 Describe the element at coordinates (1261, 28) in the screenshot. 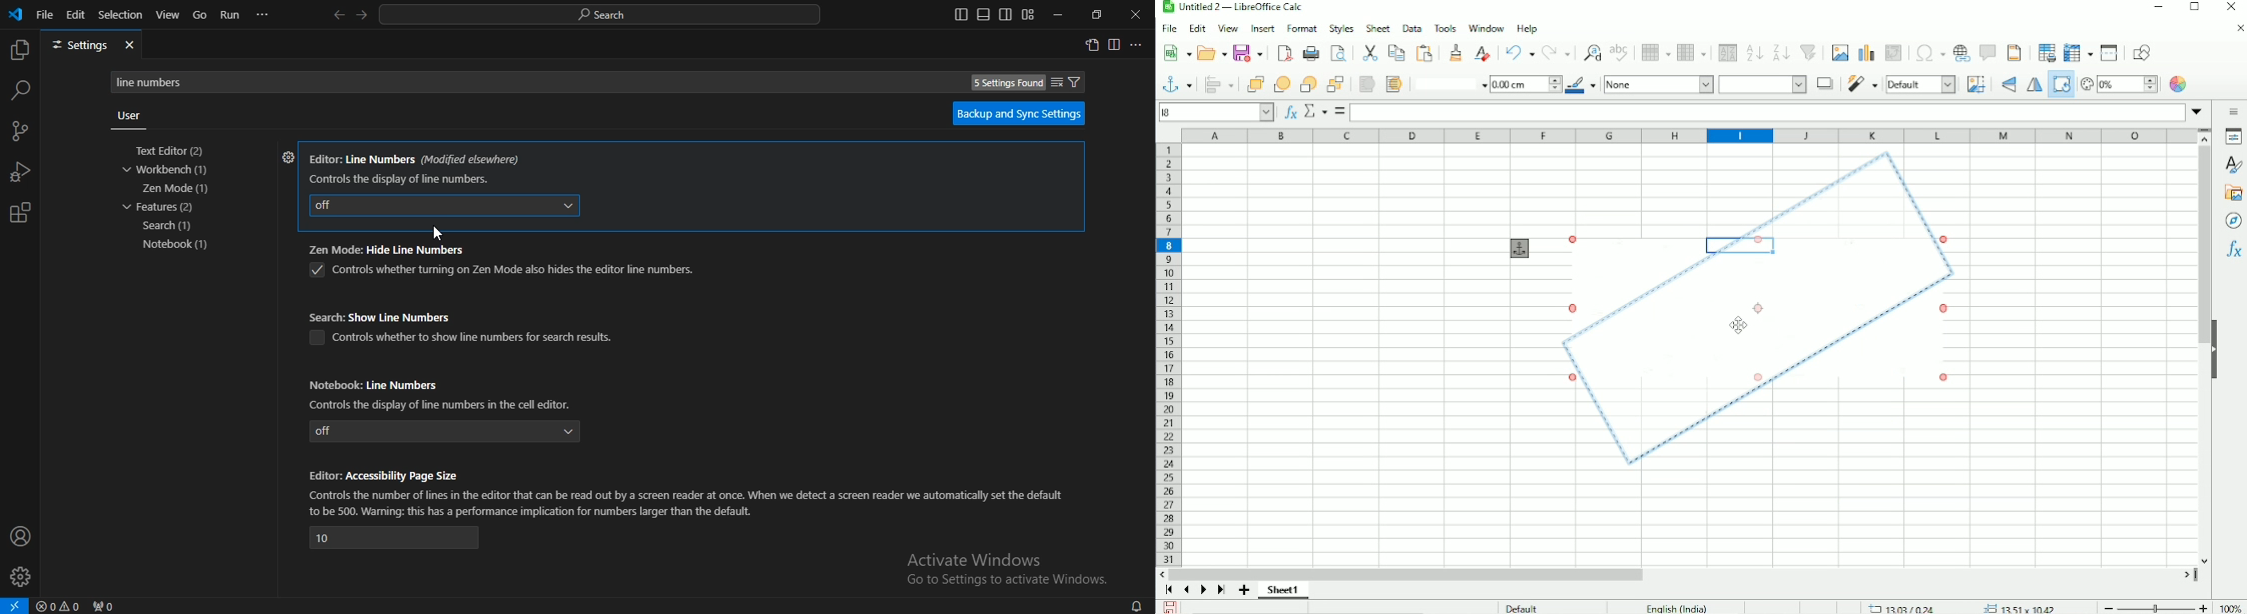

I see `Insert` at that location.